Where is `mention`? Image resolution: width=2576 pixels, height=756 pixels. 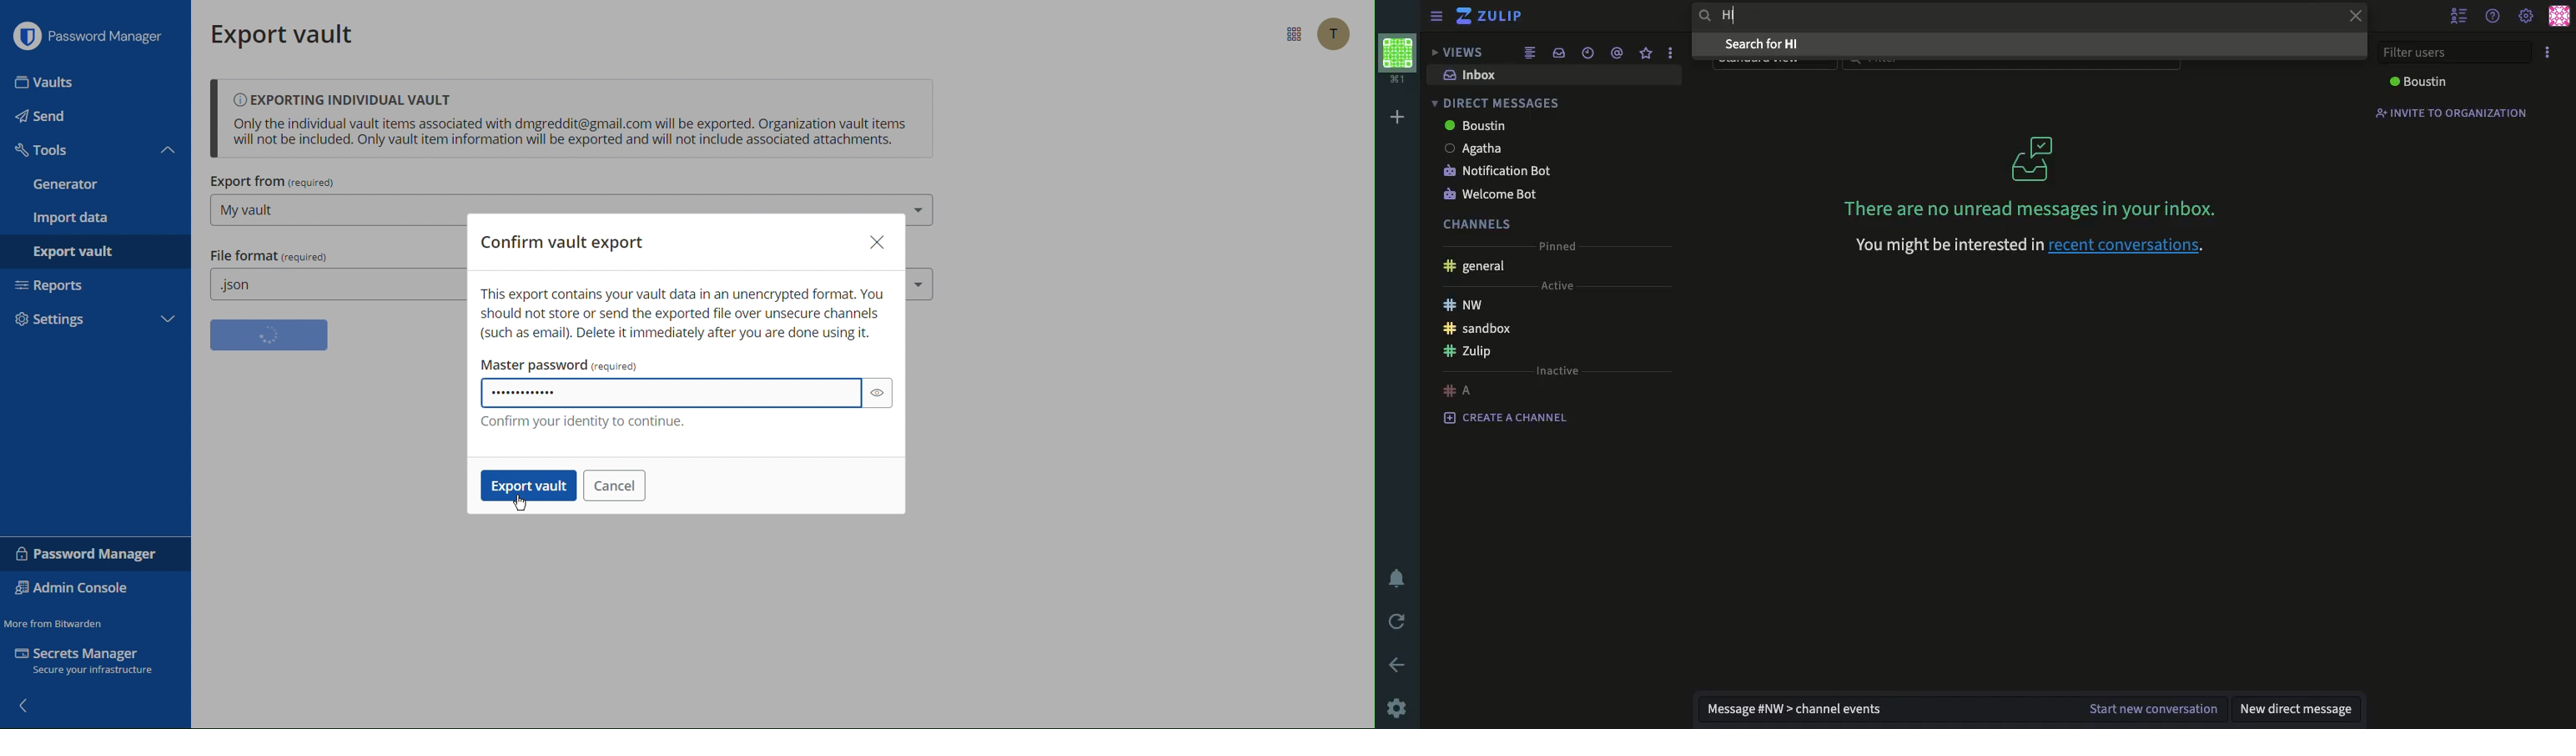
mention is located at coordinates (1616, 53).